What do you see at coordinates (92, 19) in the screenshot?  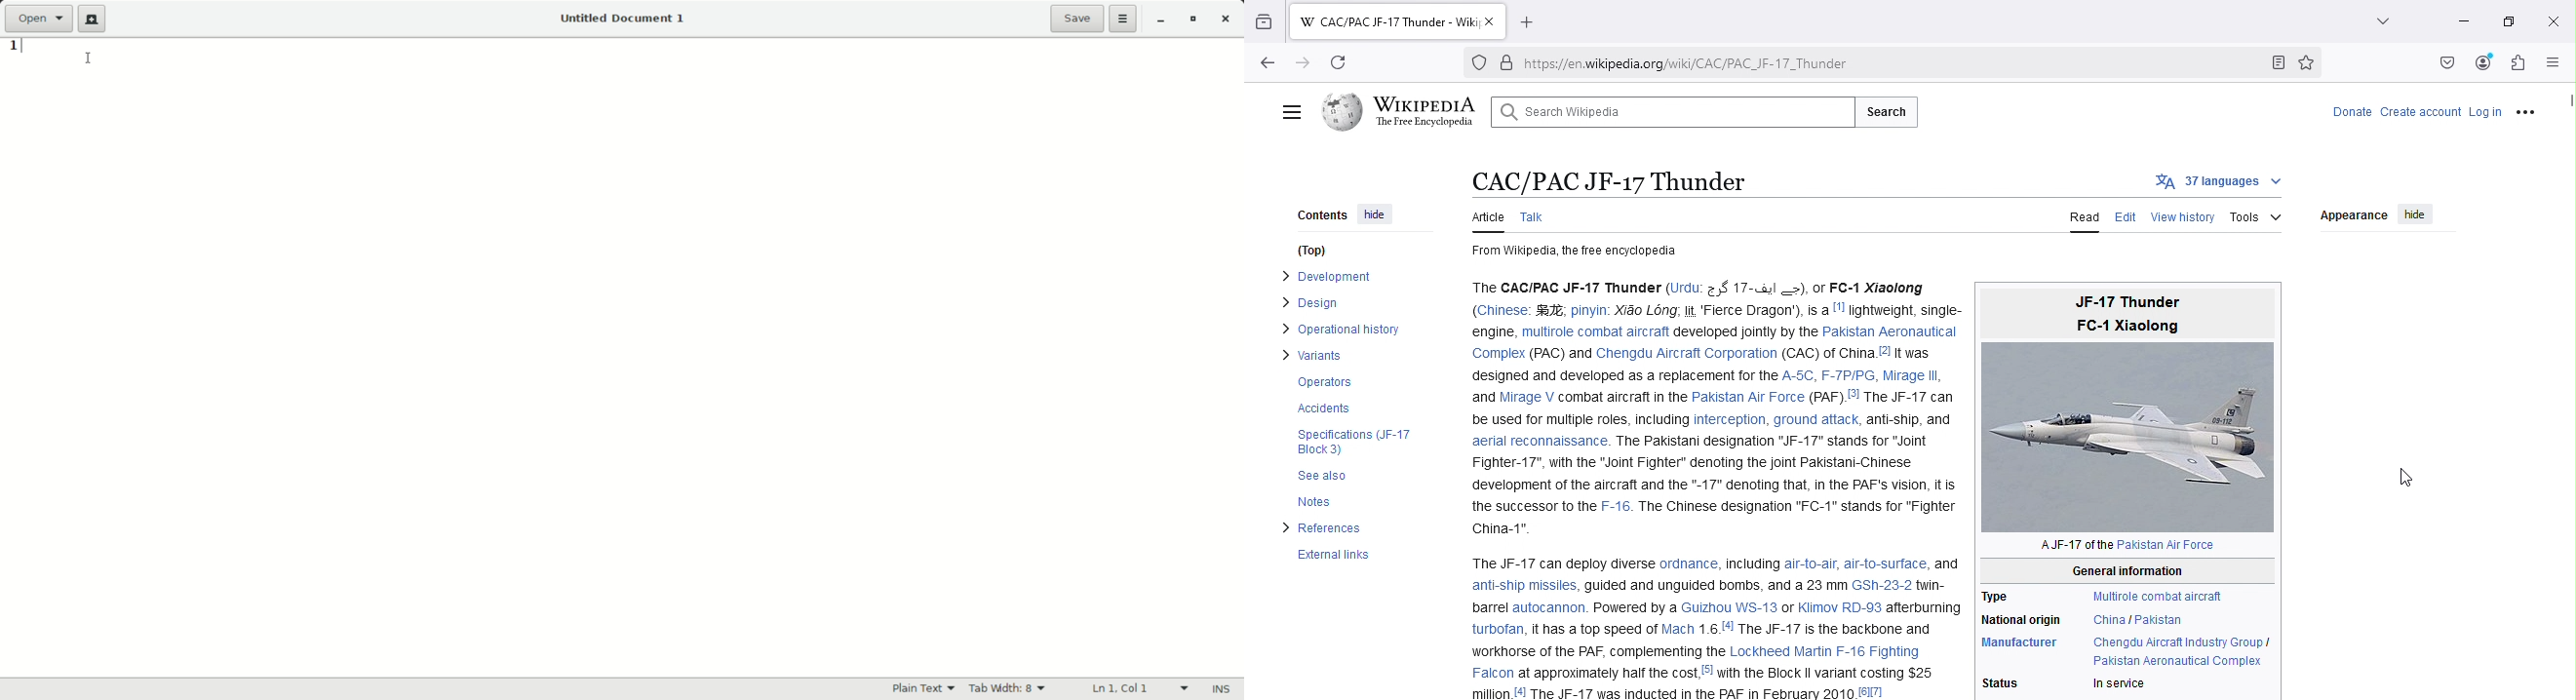 I see `new document` at bounding box center [92, 19].